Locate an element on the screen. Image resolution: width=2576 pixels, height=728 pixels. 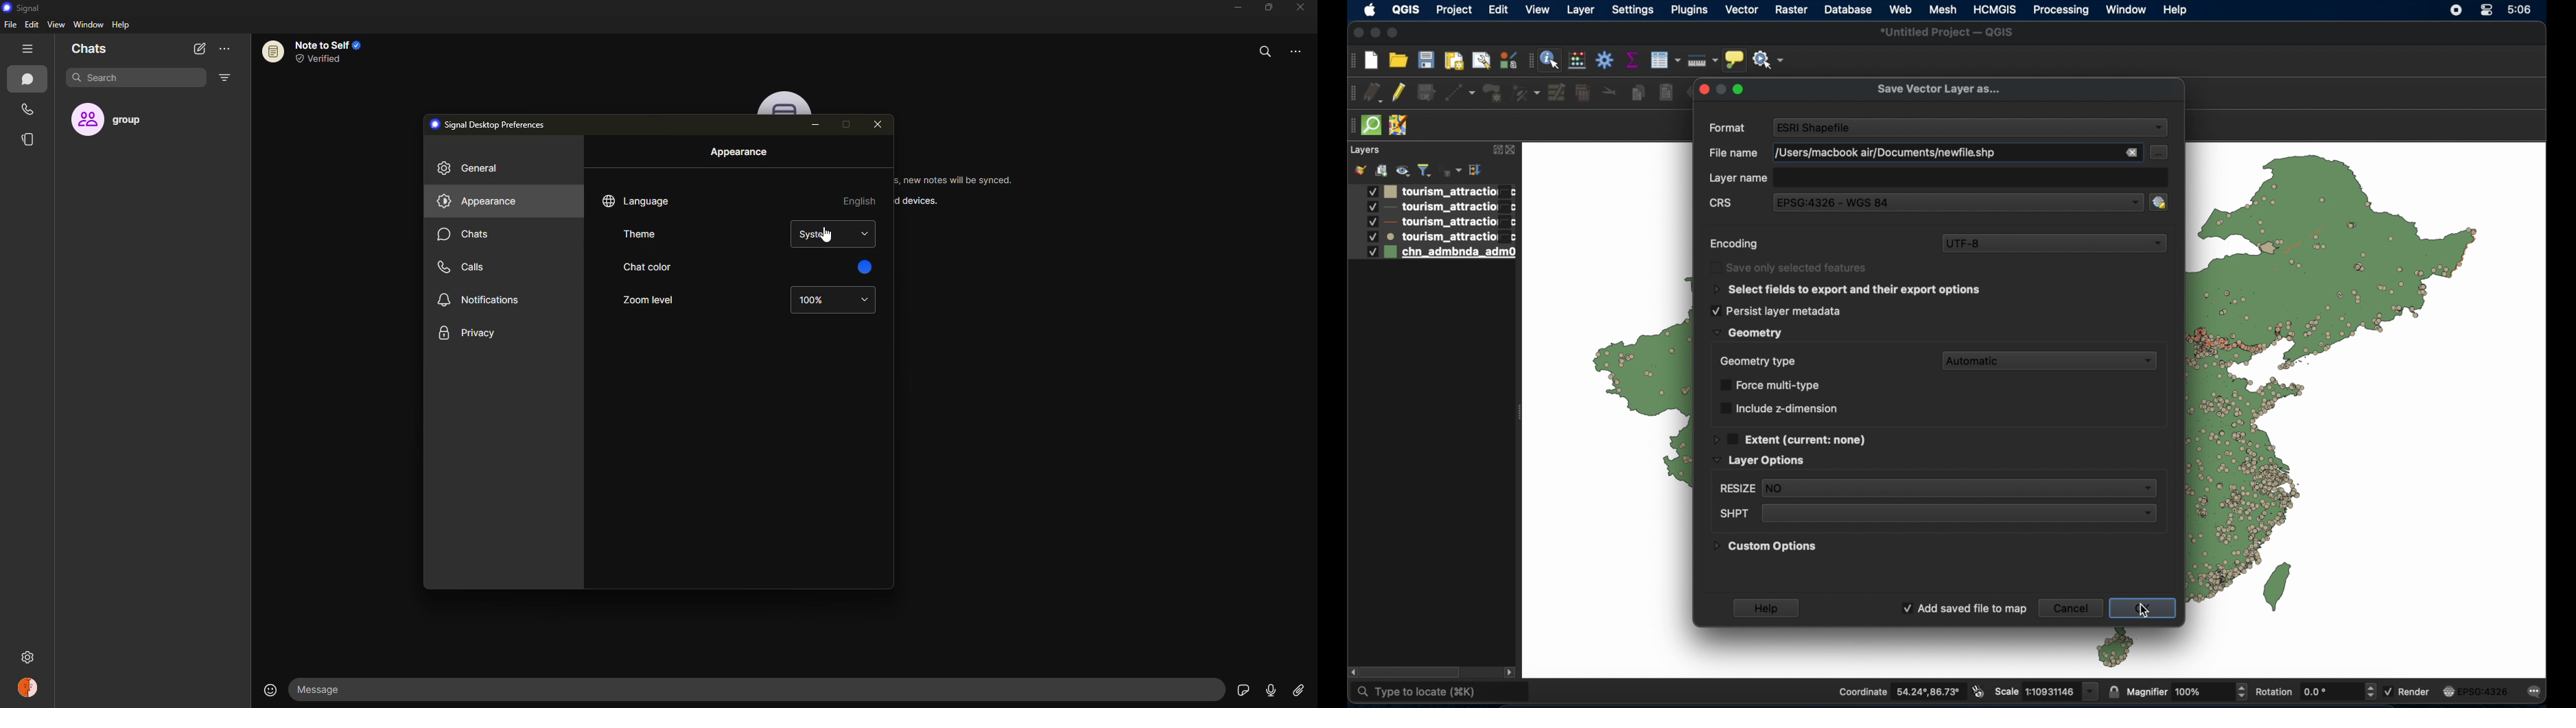
coordinate is located at coordinates (1900, 691).